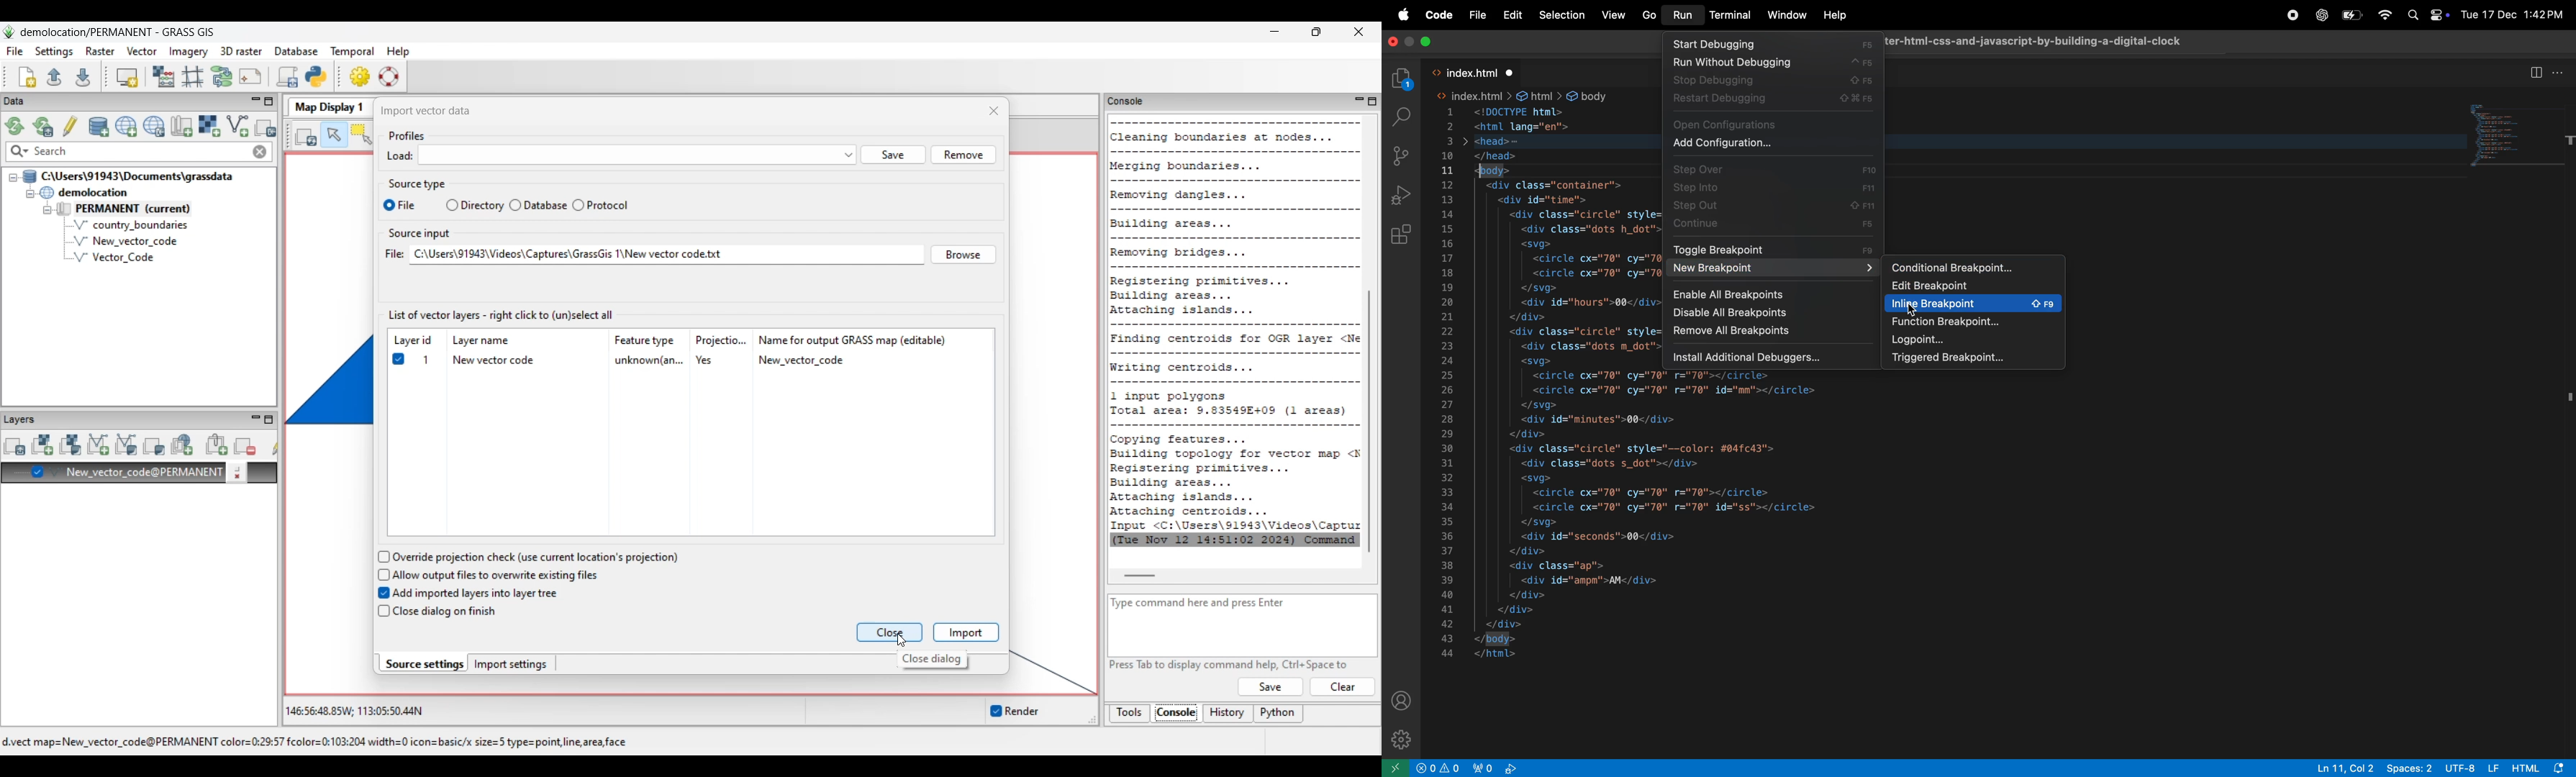  Describe the element at coordinates (2320, 15) in the screenshot. I see `chatgpt` at that location.